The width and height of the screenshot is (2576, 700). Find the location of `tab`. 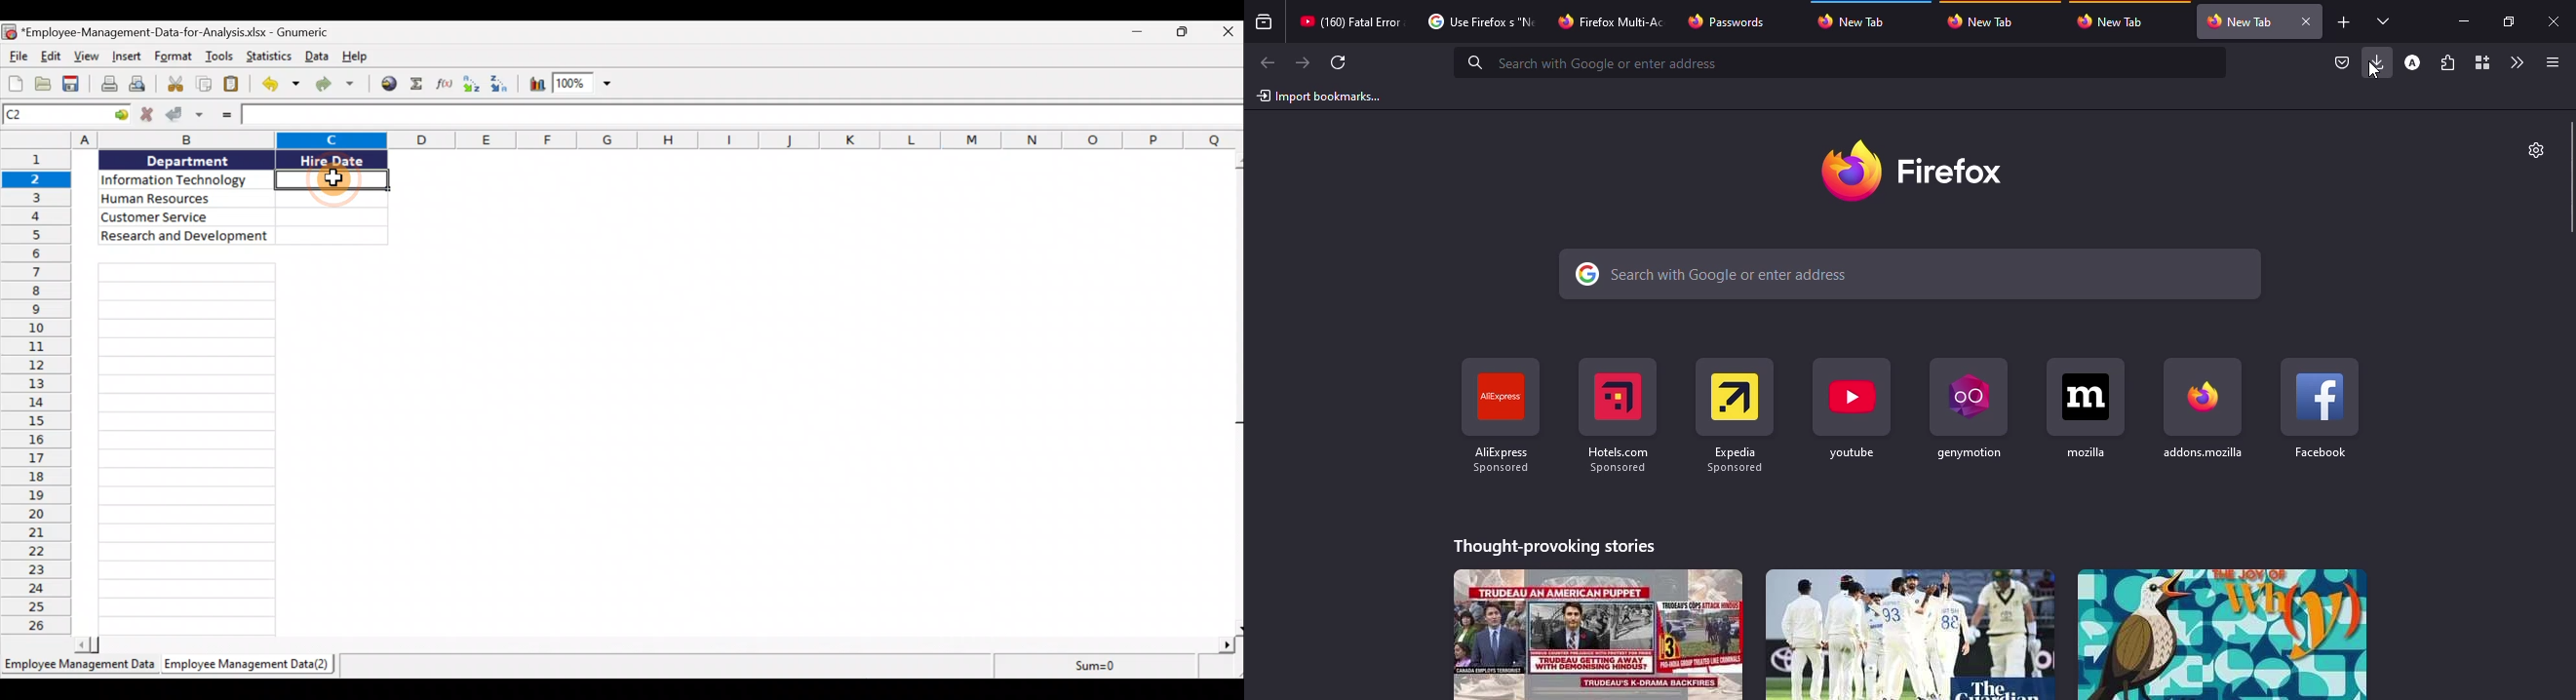

tab is located at coordinates (1860, 19).